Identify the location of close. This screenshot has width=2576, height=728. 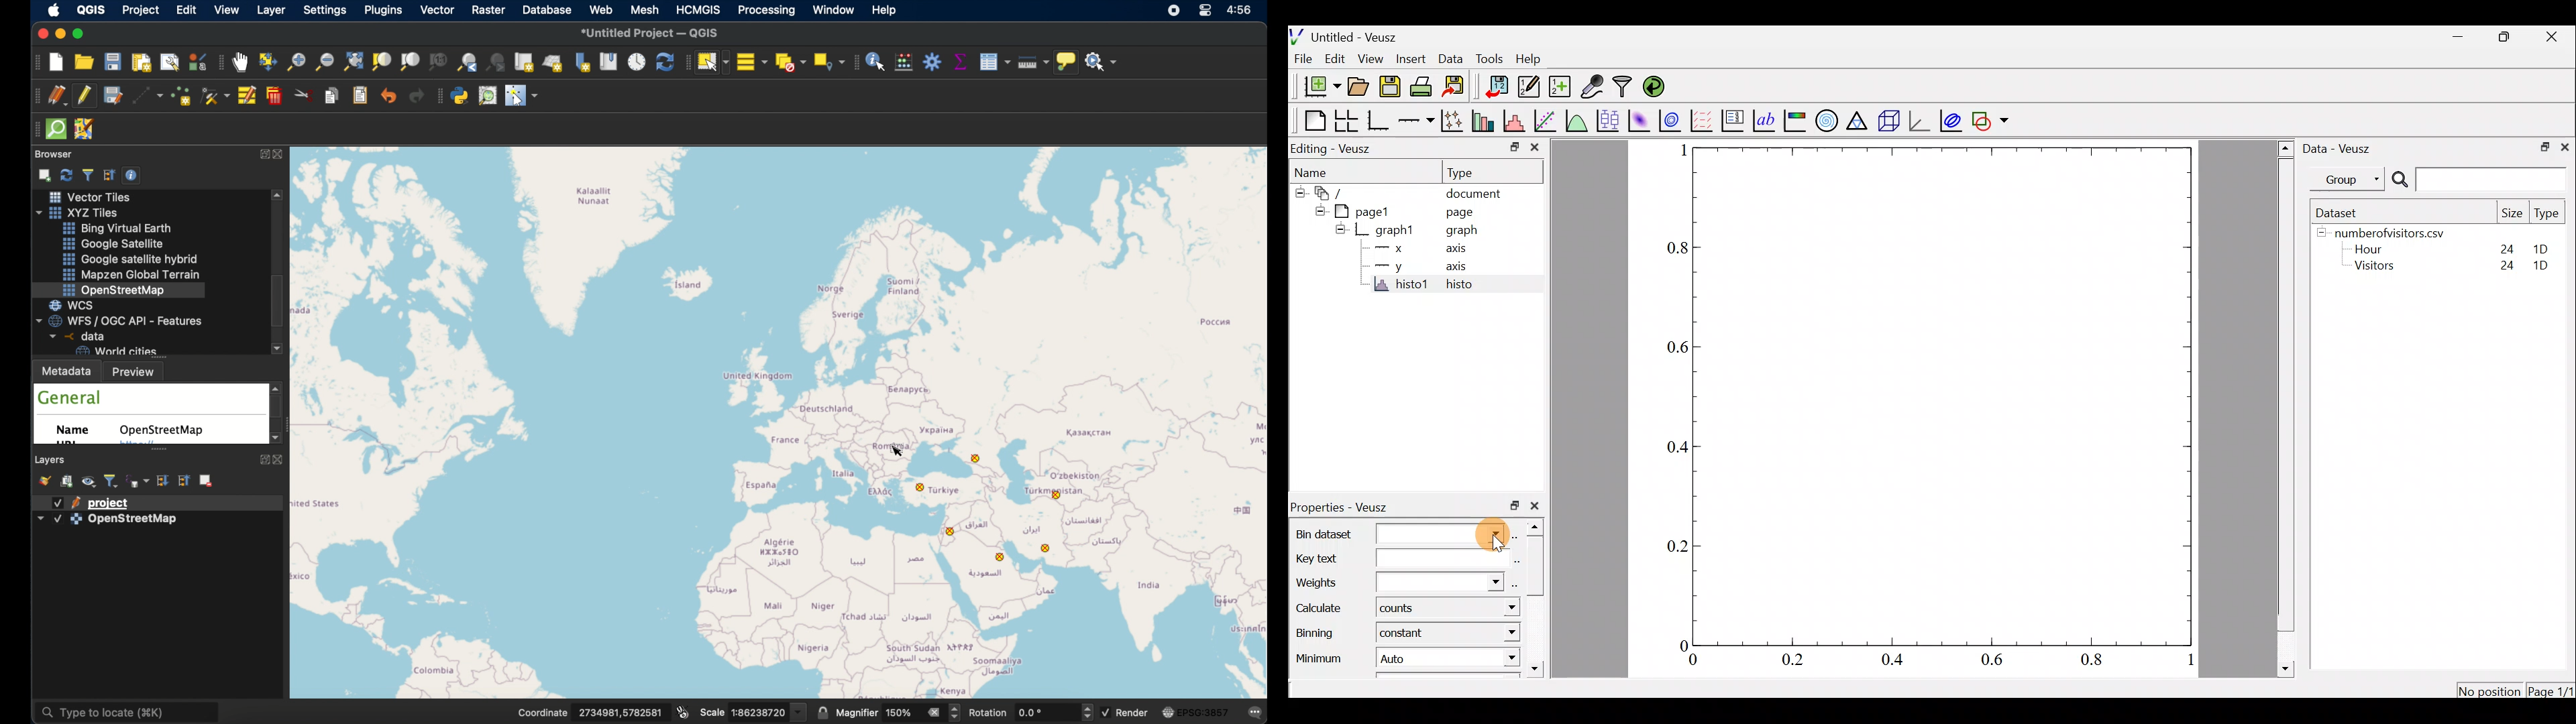
(1535, 508).